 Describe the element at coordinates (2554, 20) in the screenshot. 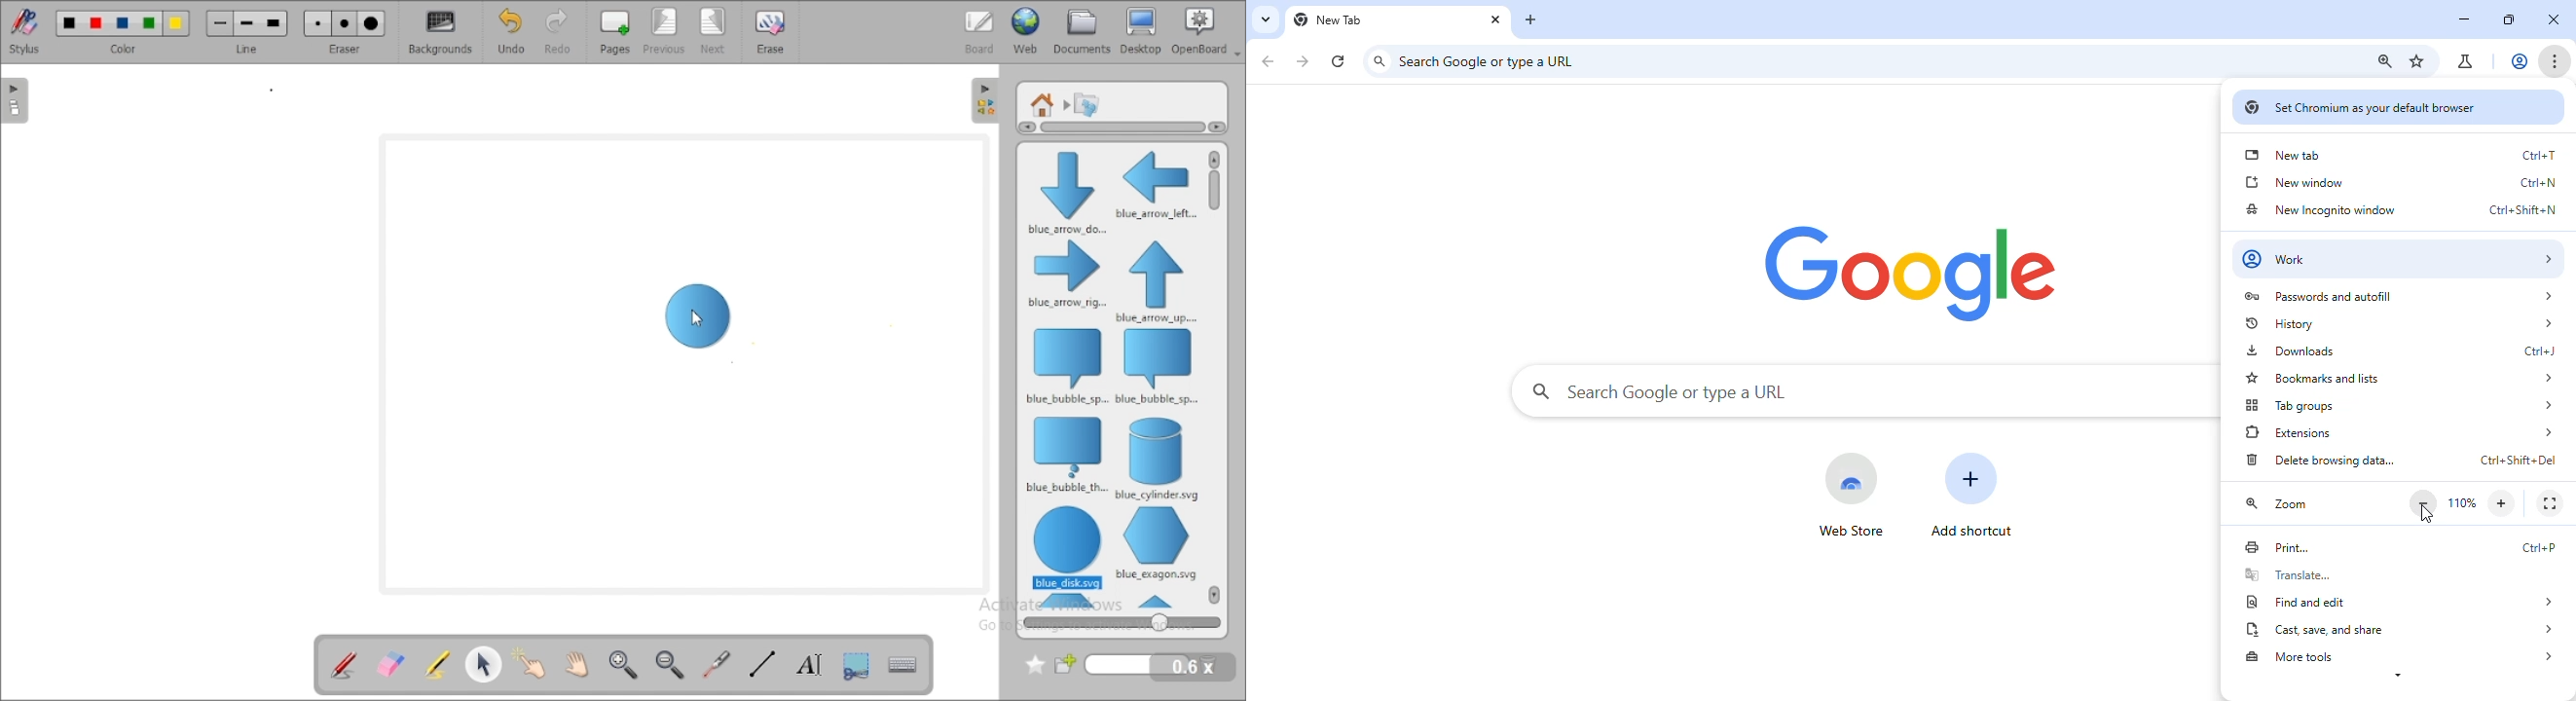

I see `close` at that location.